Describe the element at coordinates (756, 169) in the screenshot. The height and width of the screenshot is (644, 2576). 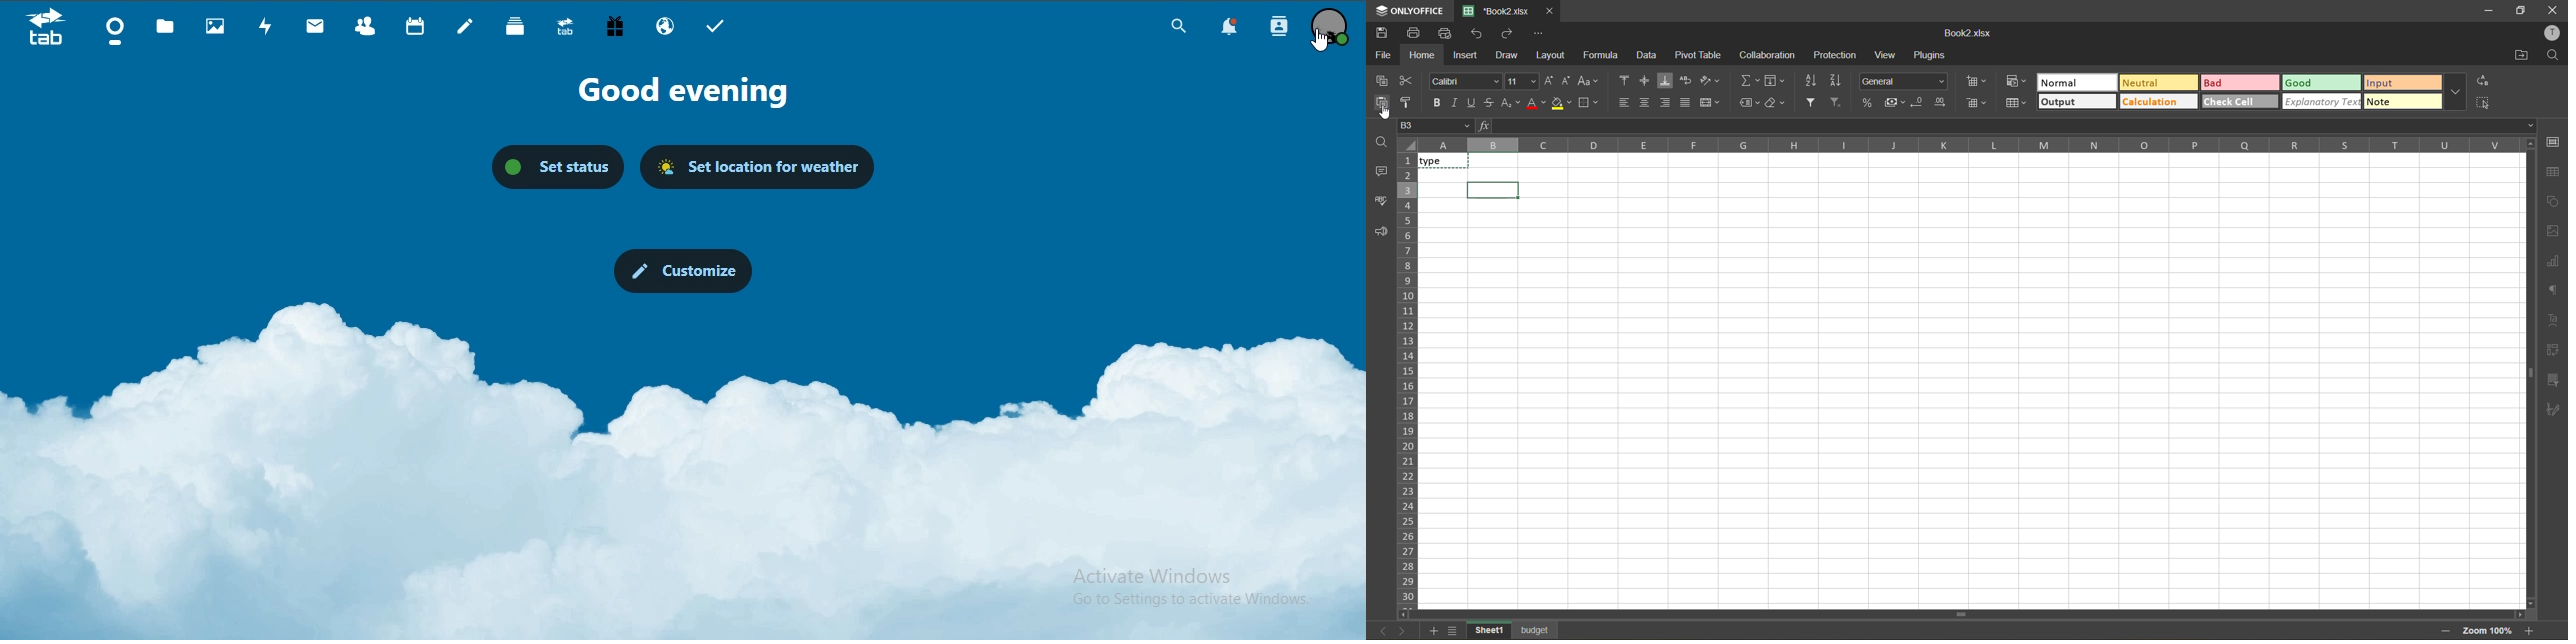
I see `set location for weather` at that location.